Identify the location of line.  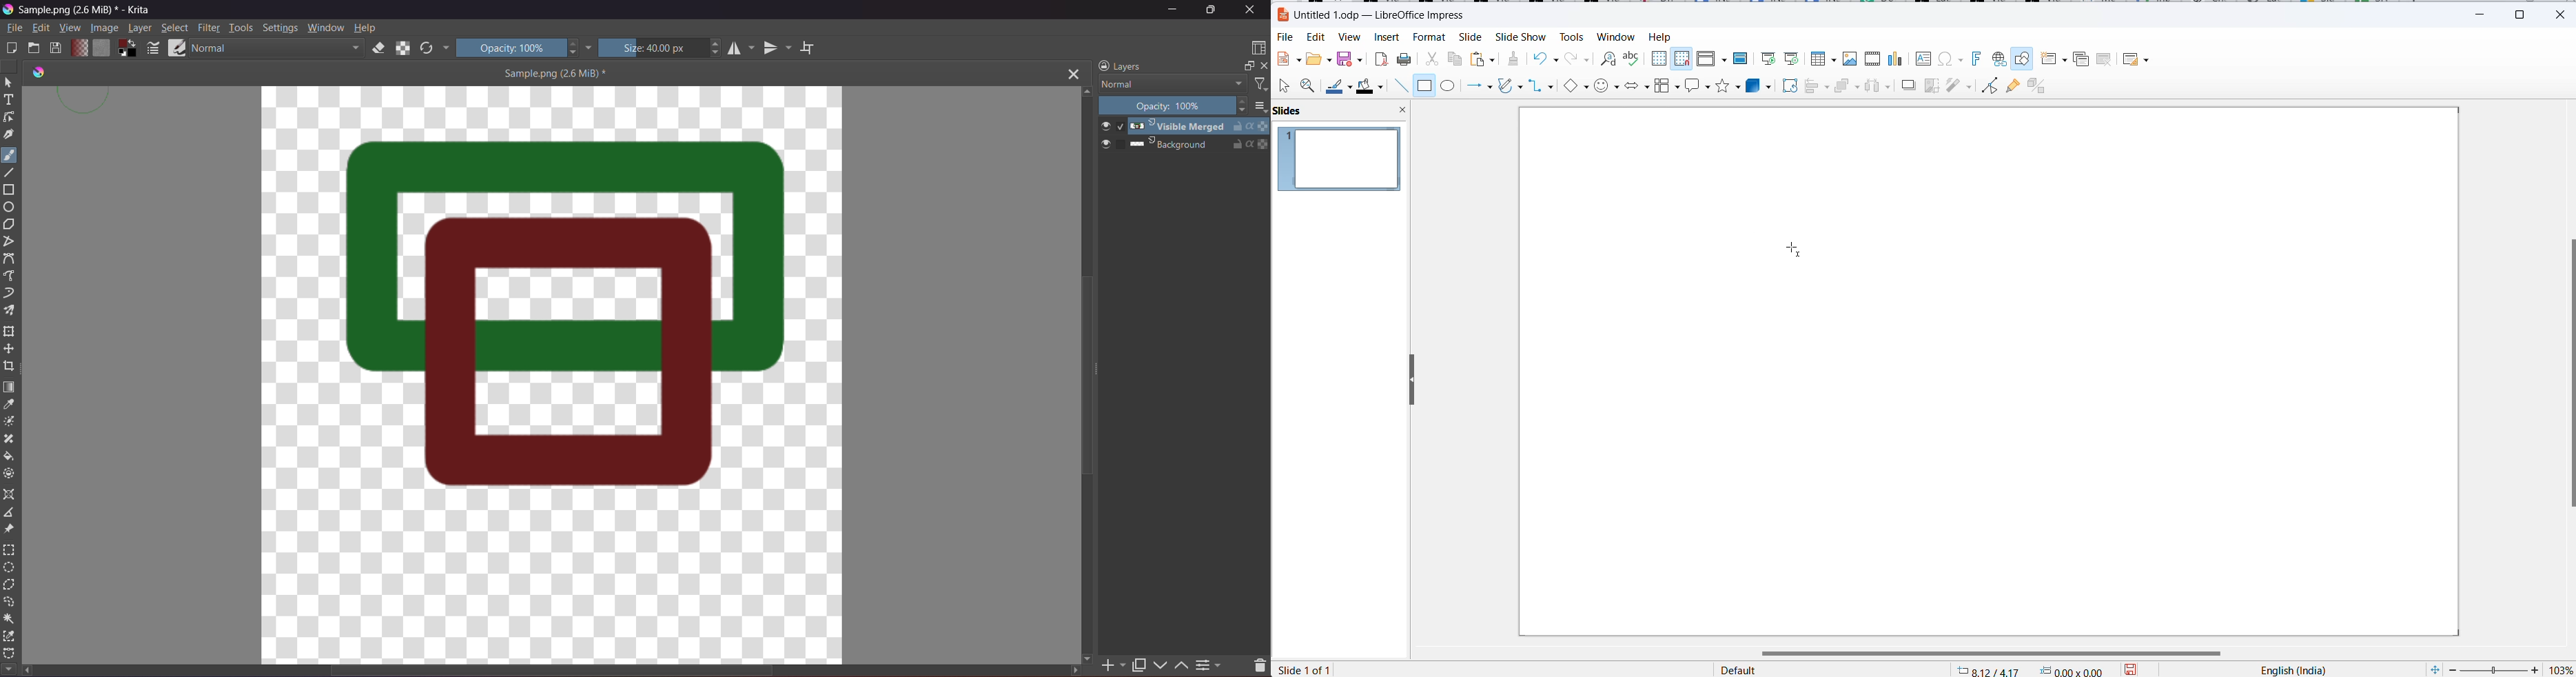
(1402, 87).